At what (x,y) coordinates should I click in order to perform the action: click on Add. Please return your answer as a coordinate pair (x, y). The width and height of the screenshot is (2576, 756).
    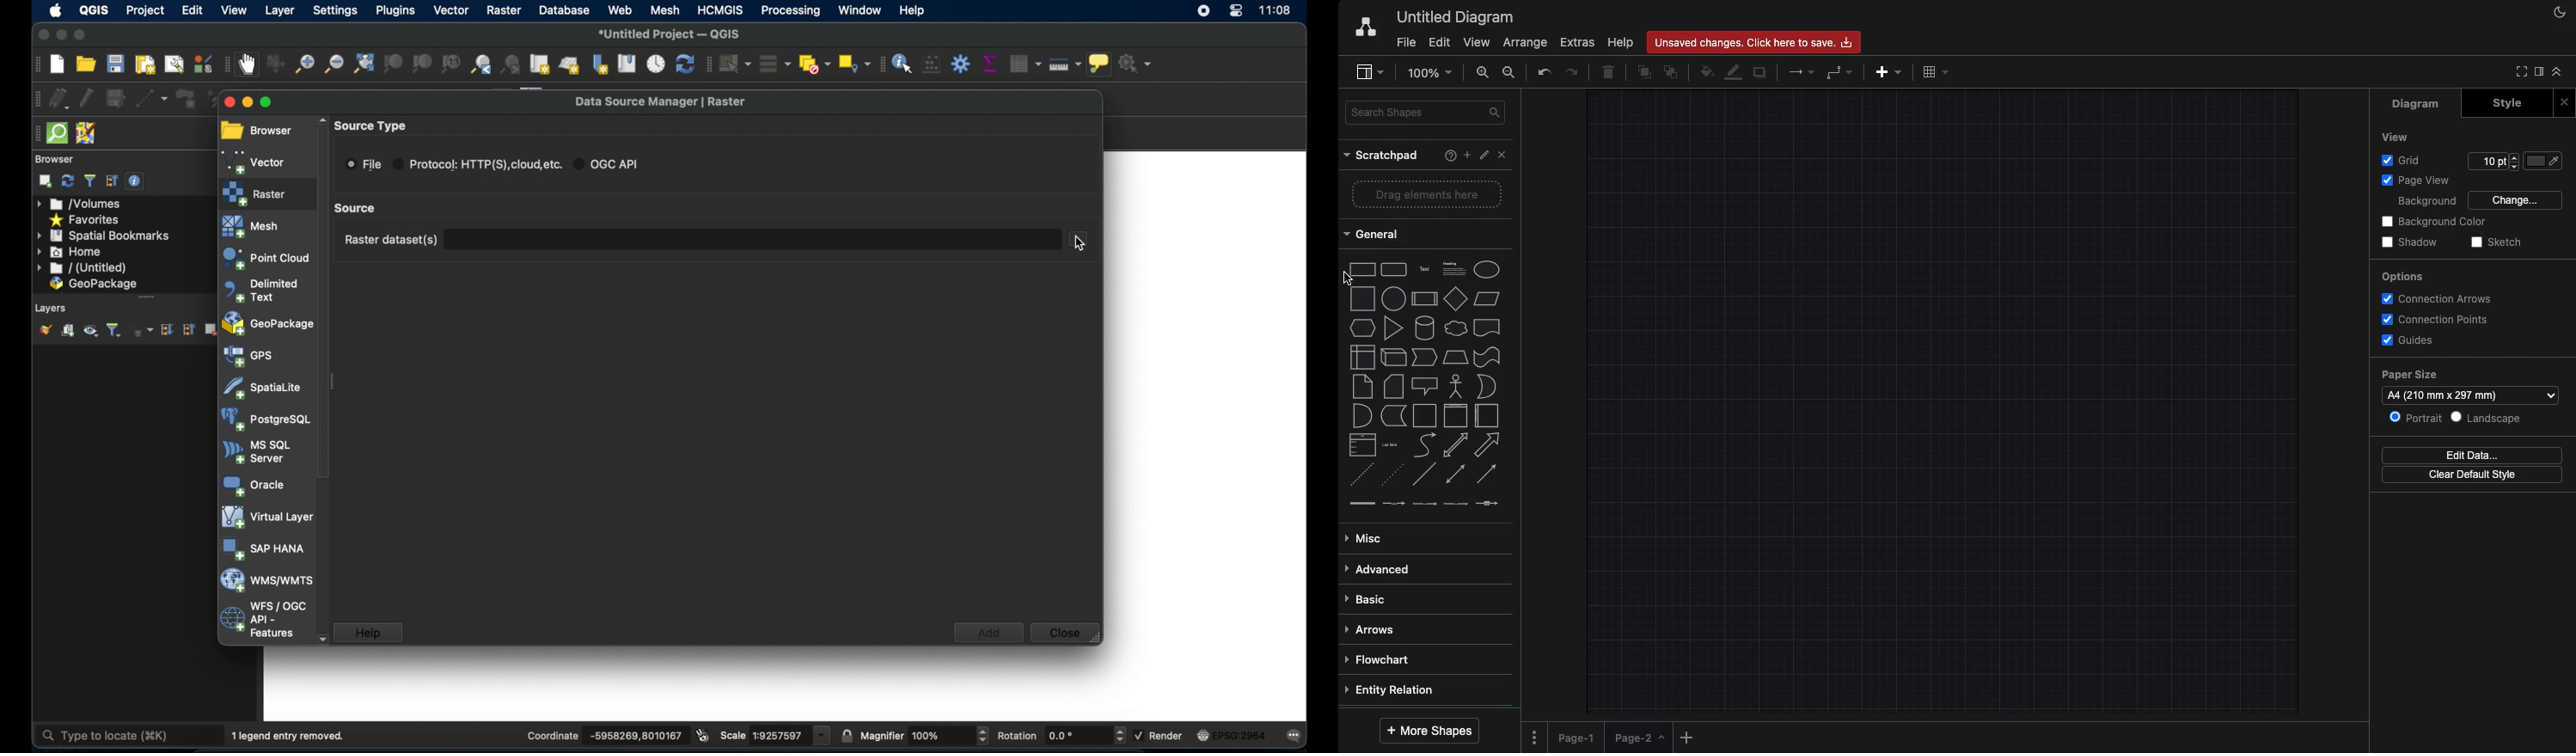
    Looking at the image, I should click on (1464, 155).